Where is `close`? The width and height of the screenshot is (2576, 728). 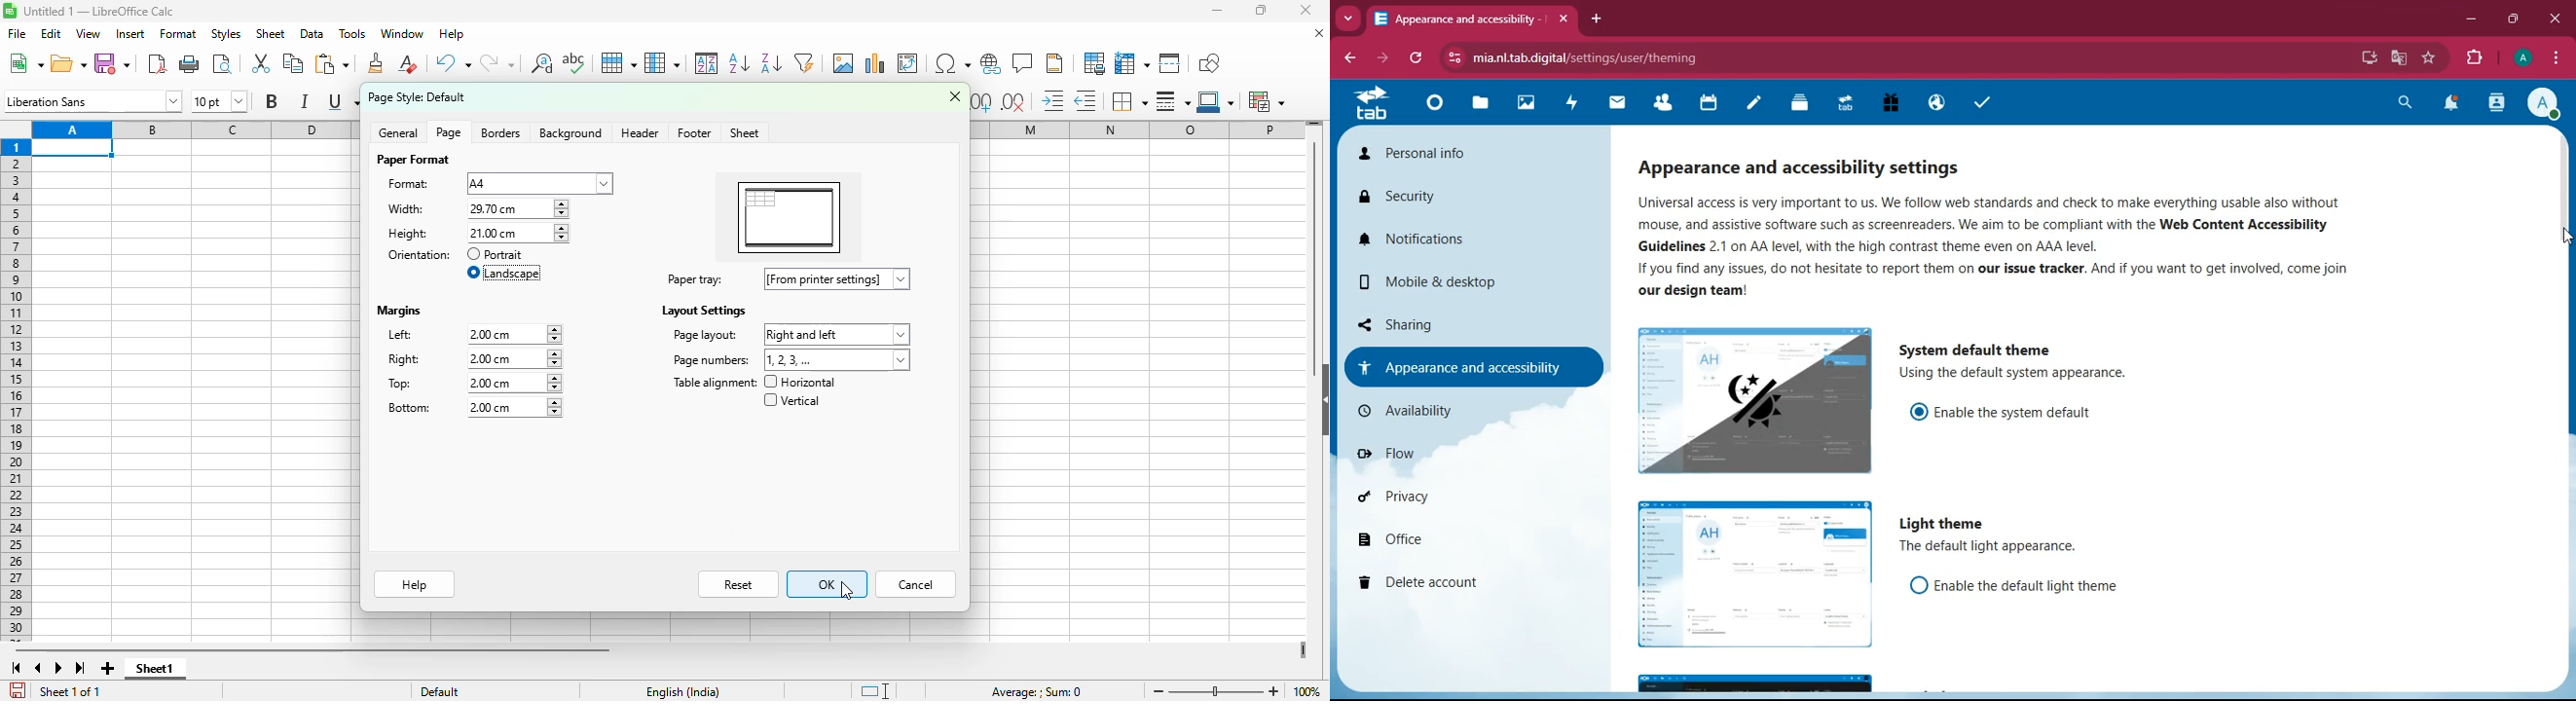 close is located at coordinates (1306, 10).